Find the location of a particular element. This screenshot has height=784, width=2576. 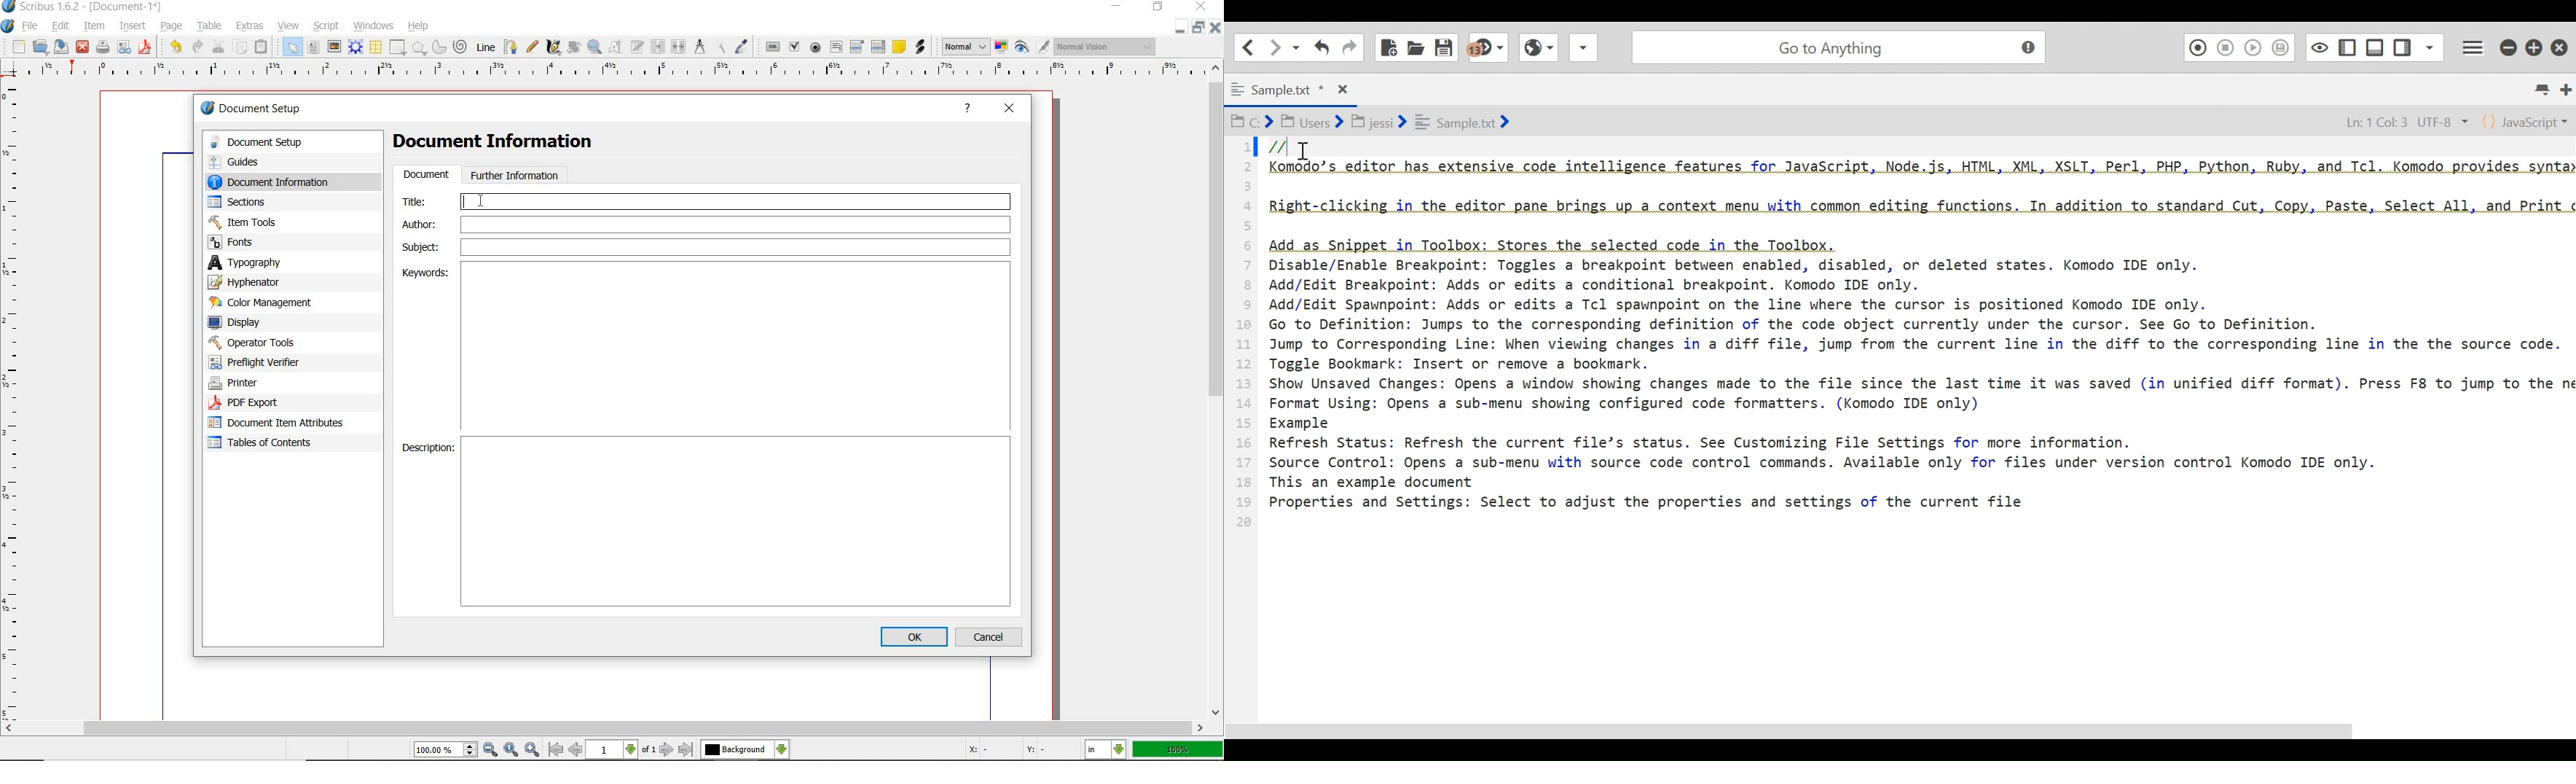

PDF Export is located at coordinates (270, 402).